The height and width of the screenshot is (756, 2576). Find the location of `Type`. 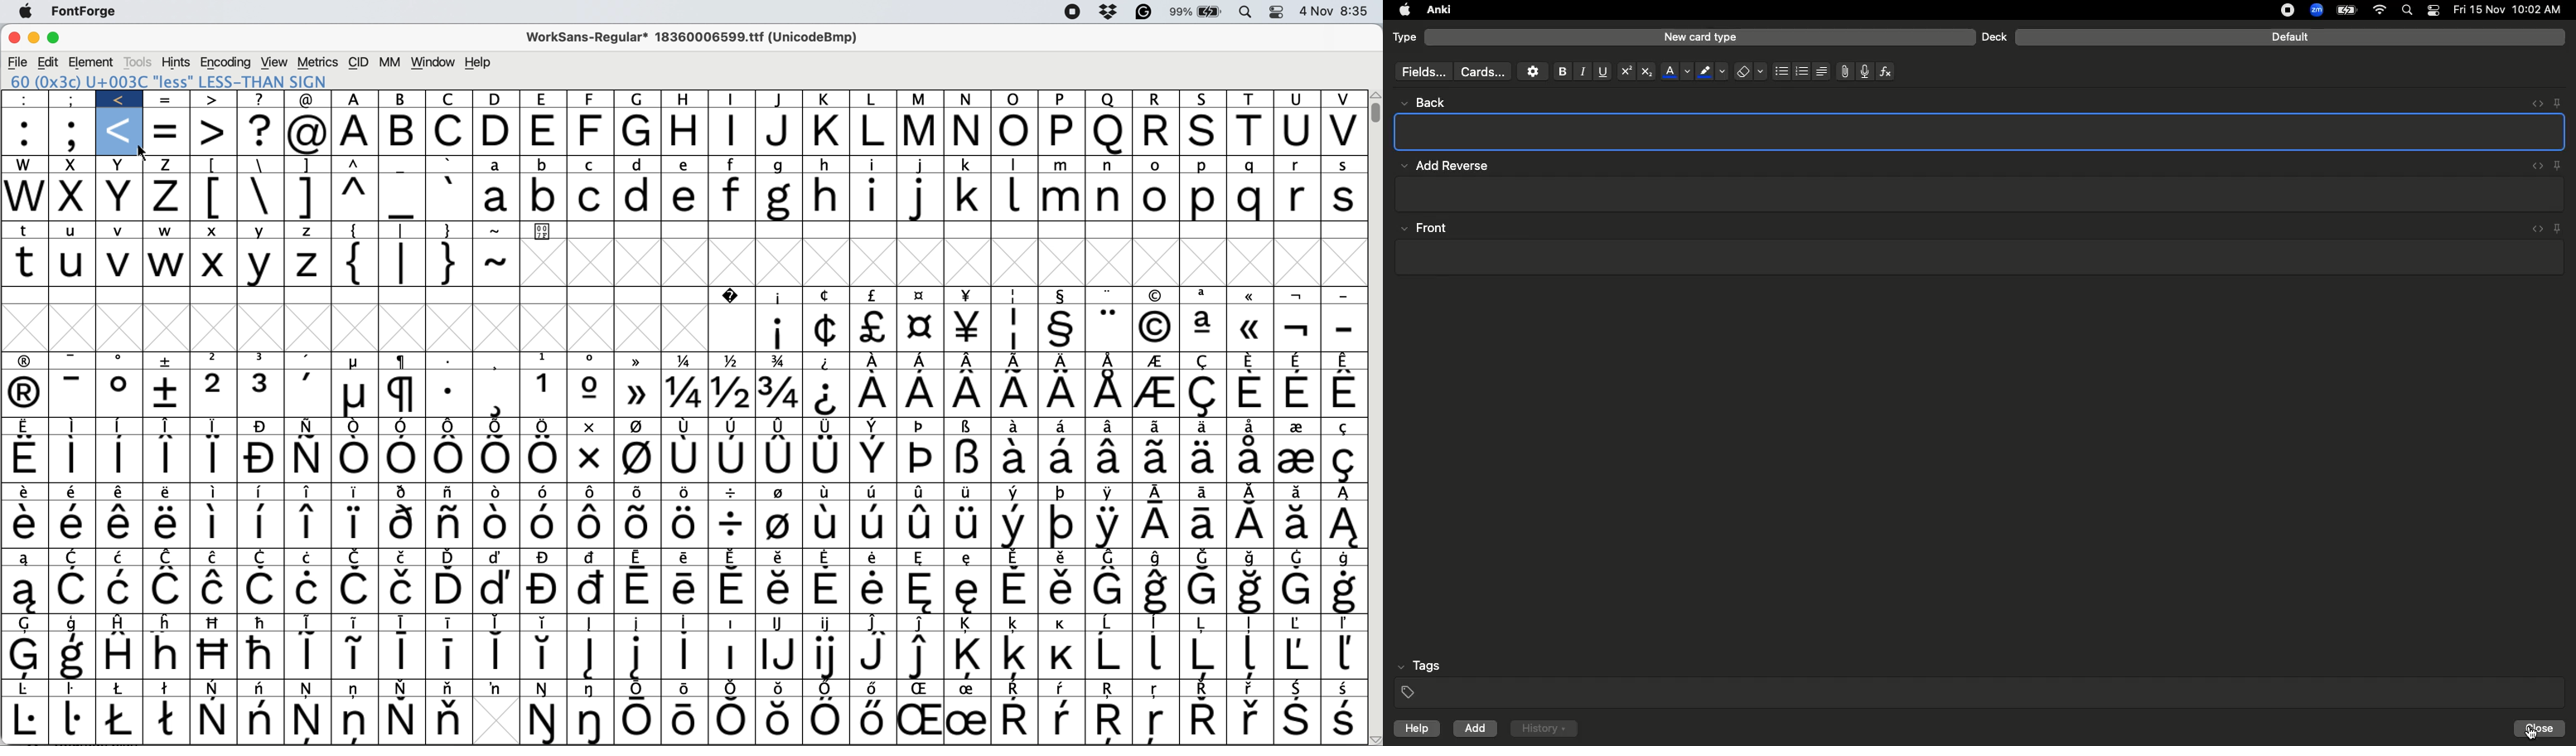

Type is located at coordinates (1405, 38).